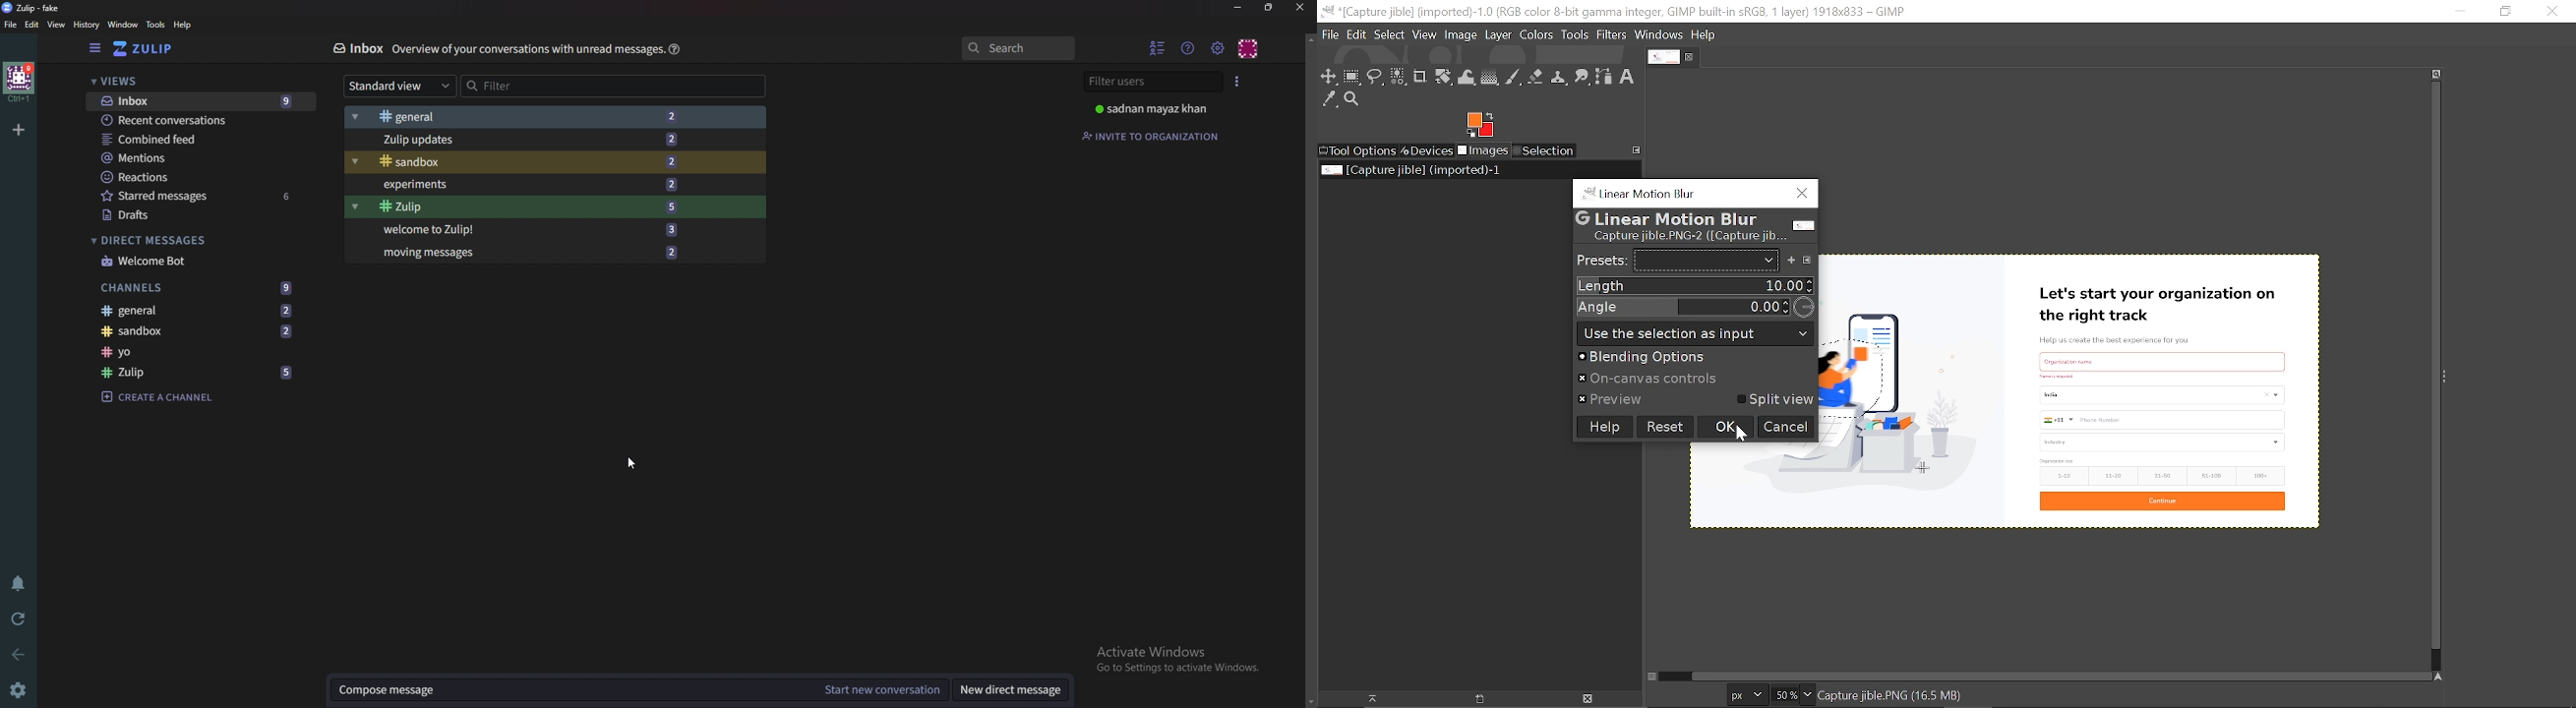 The width and height of the screenshot is (2576, 728). Describe the element at coordinates (16, 619) in the screenshot. I see `reload` at that location.